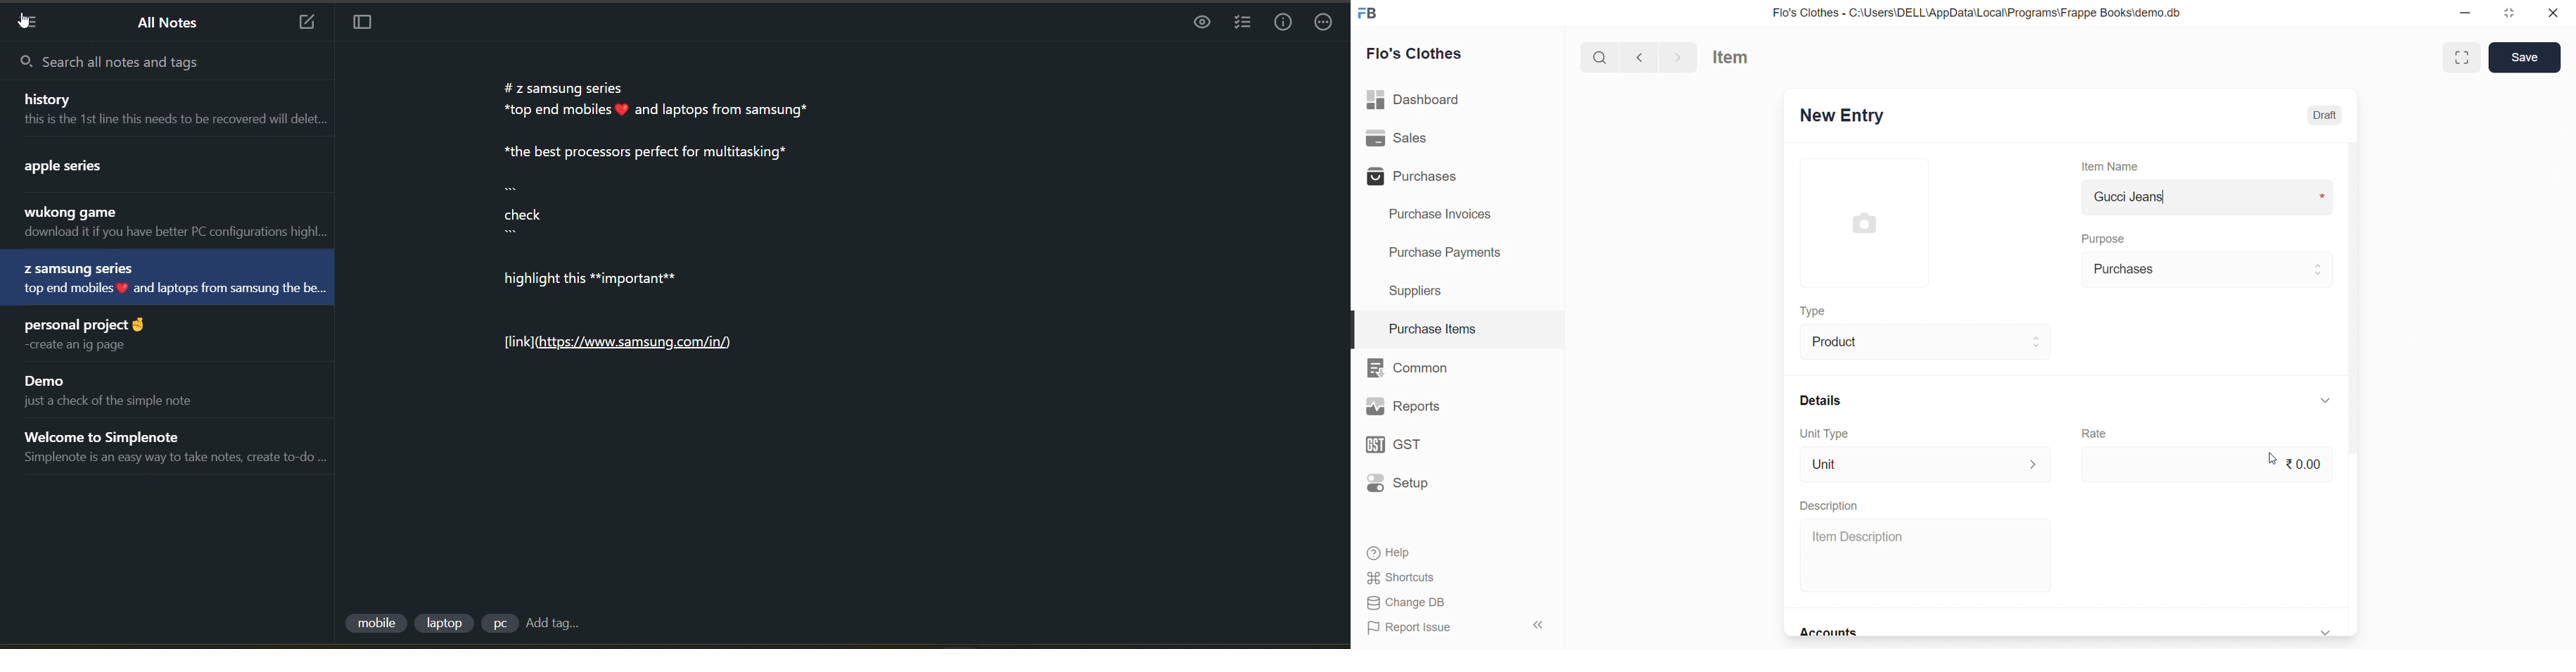 The height and width of the screenshot is (672, 2576). Describe the element at coordinates (1823, 434) in the screenshot. I see `Unit Type` at that location.